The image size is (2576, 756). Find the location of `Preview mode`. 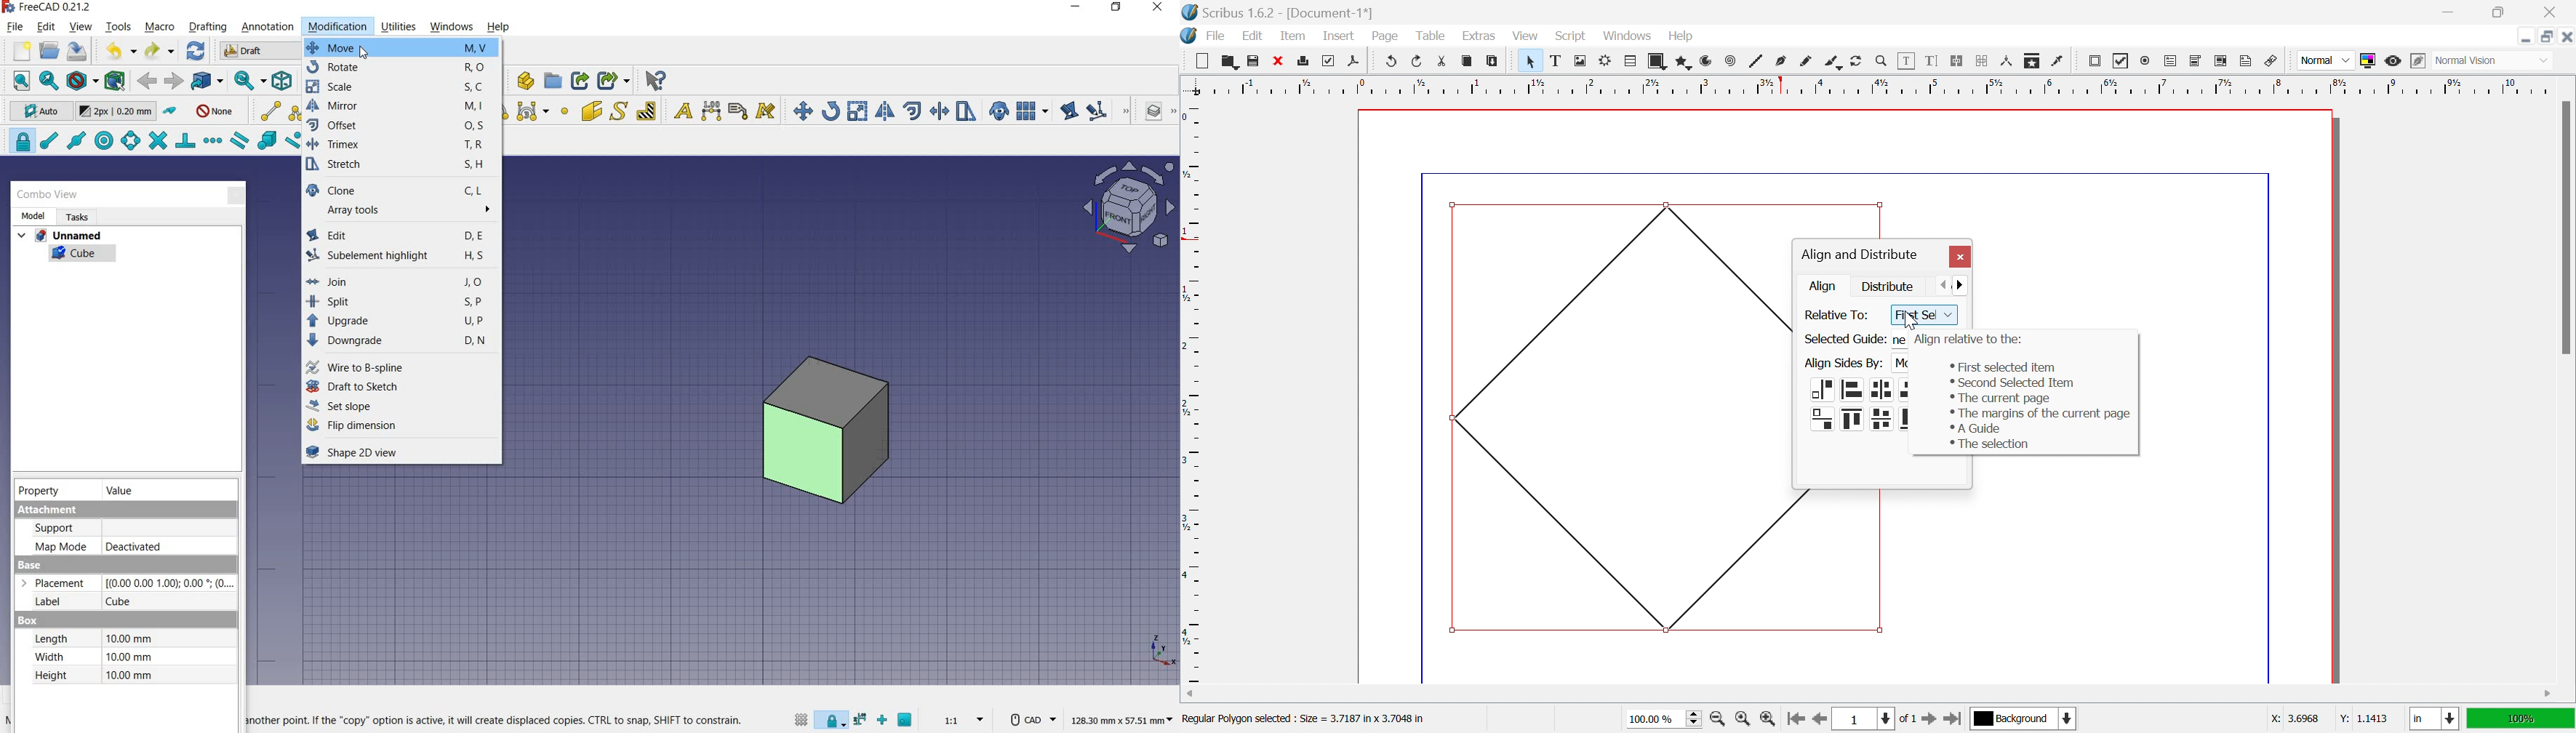

Preview mode is located at coordinates (2392, 61).